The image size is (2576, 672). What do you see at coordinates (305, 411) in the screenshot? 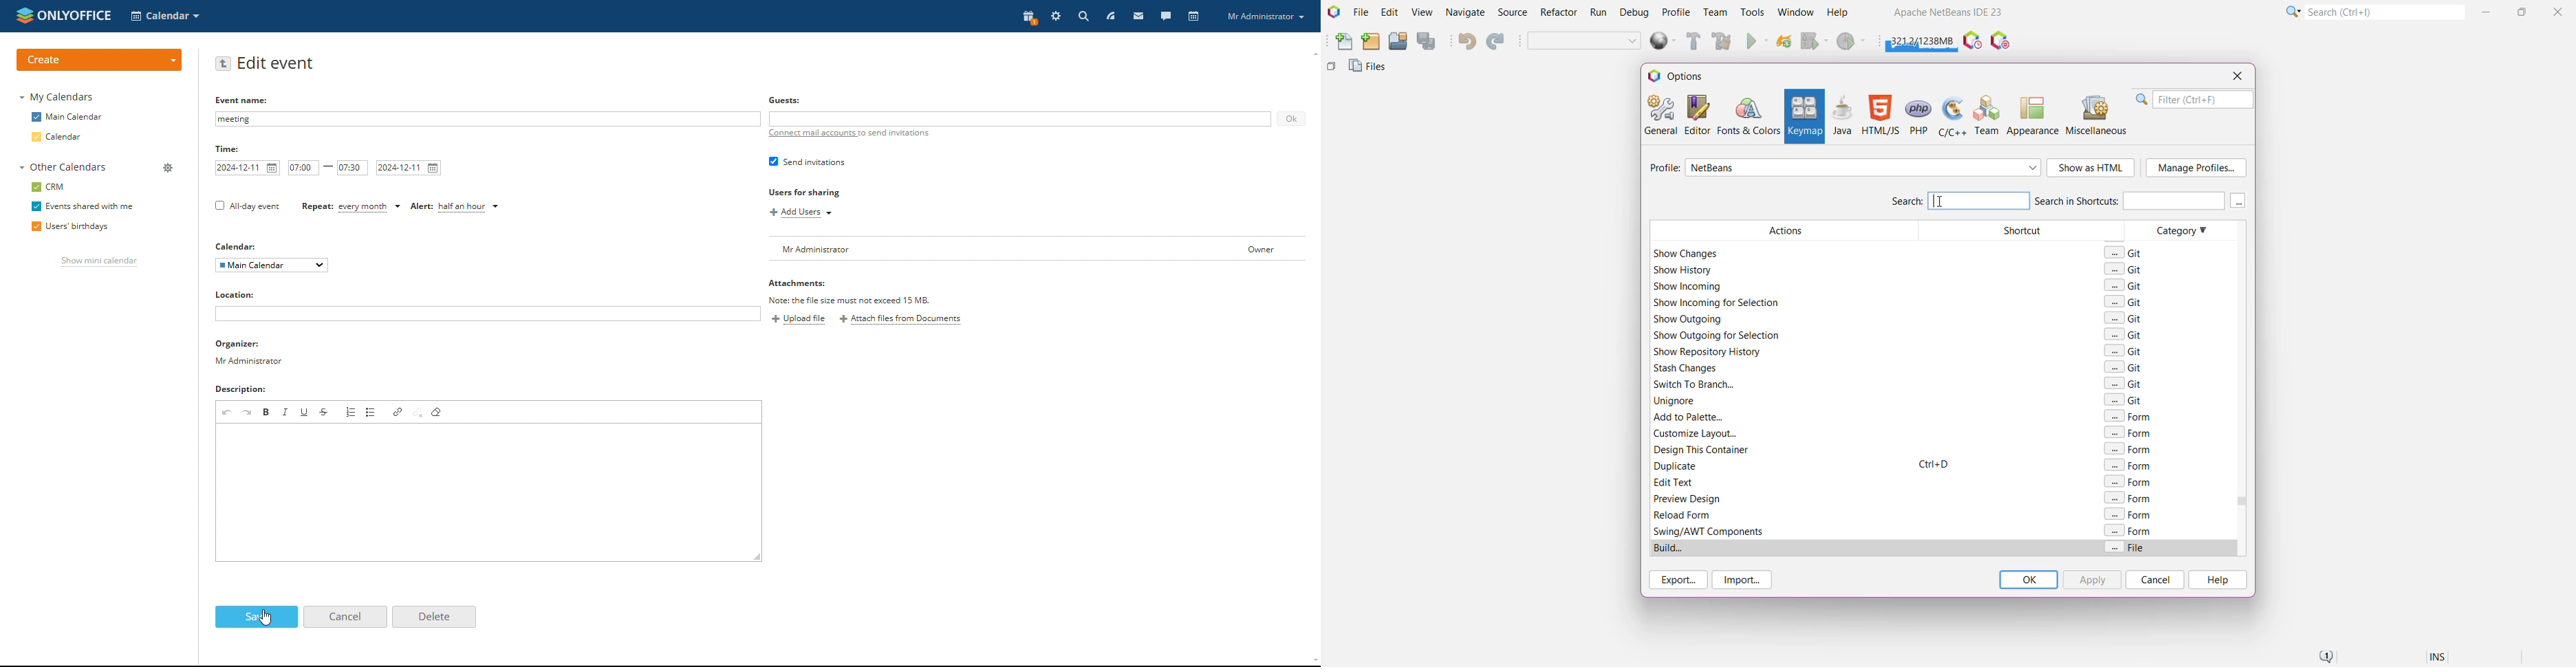
I see `underline` at bounding box center [305, 411].